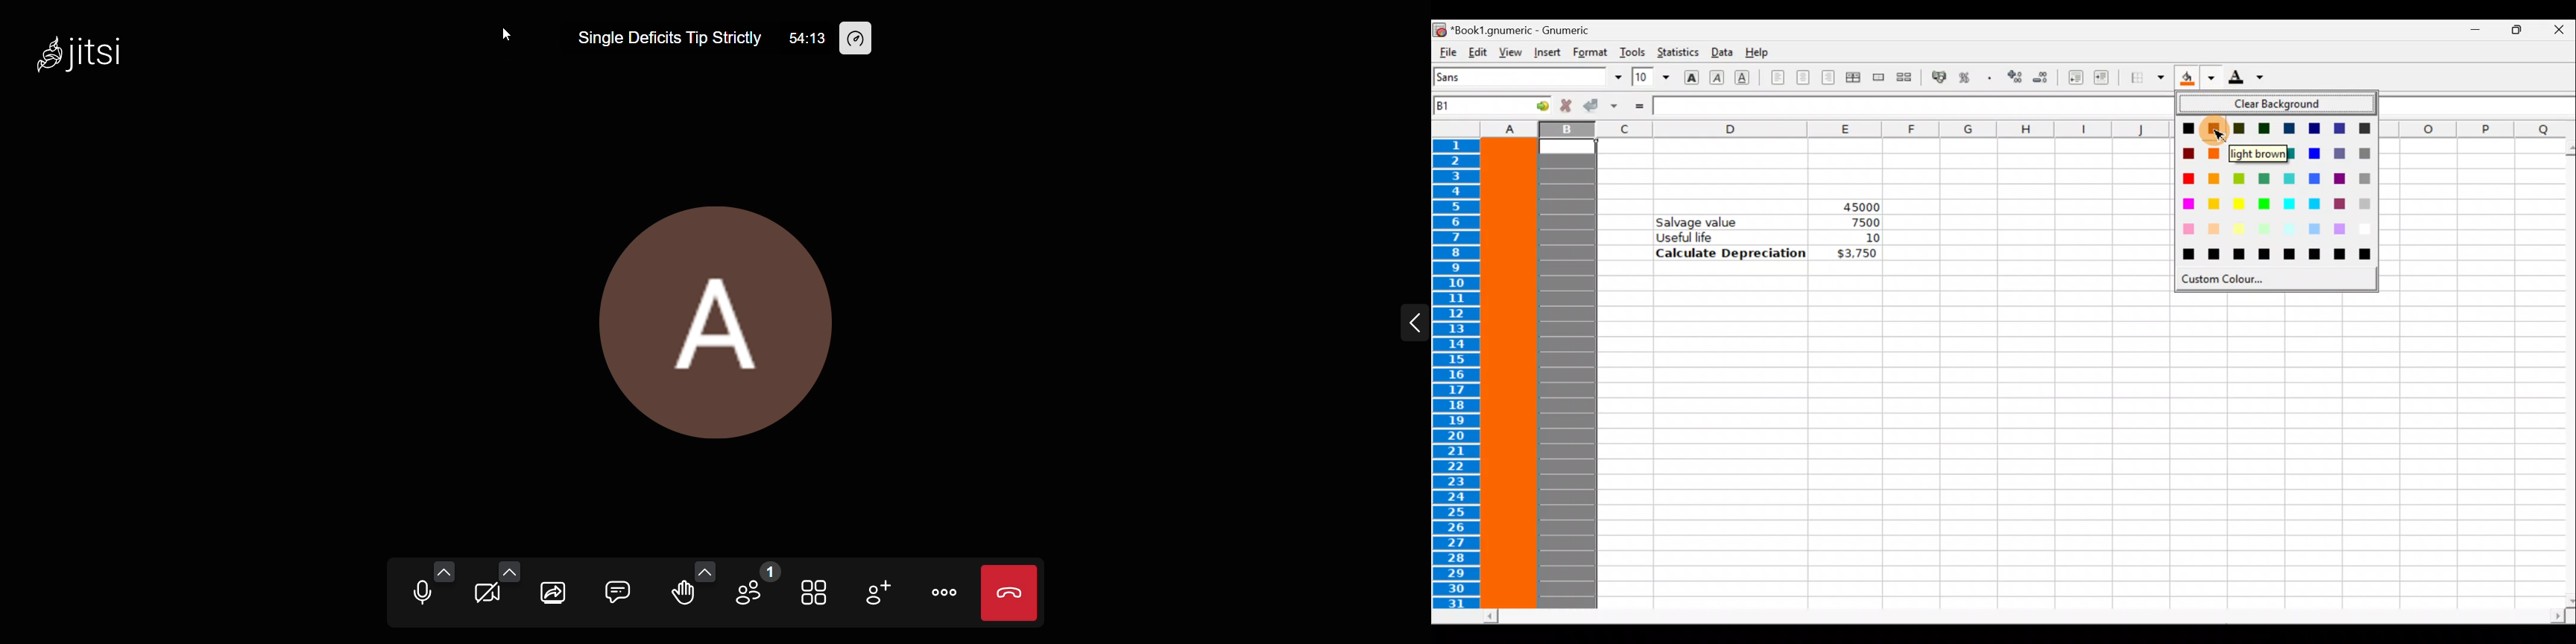  What do you see at coordinates (1704, 221) in the screenshot?
I see `Salvage value` at bounding box center [1704, 221].